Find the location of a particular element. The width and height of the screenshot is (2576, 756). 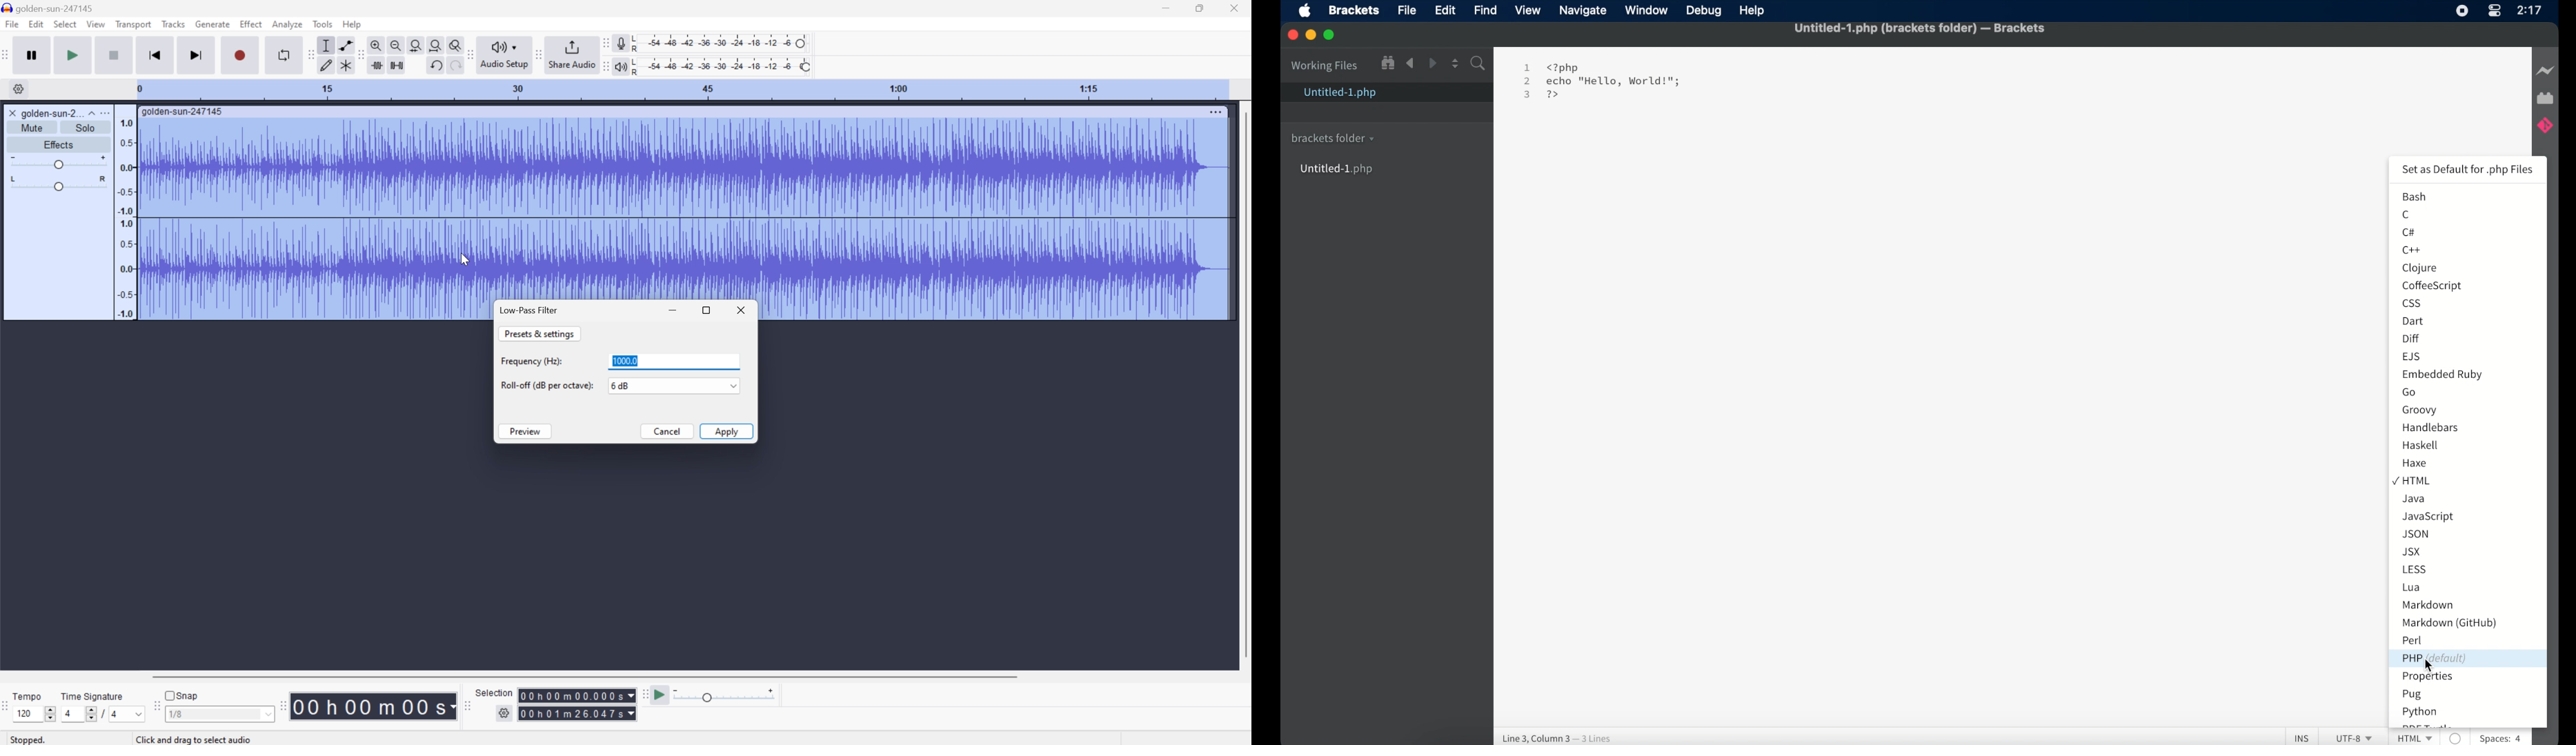

Solo is located at coordinates (86, 128).